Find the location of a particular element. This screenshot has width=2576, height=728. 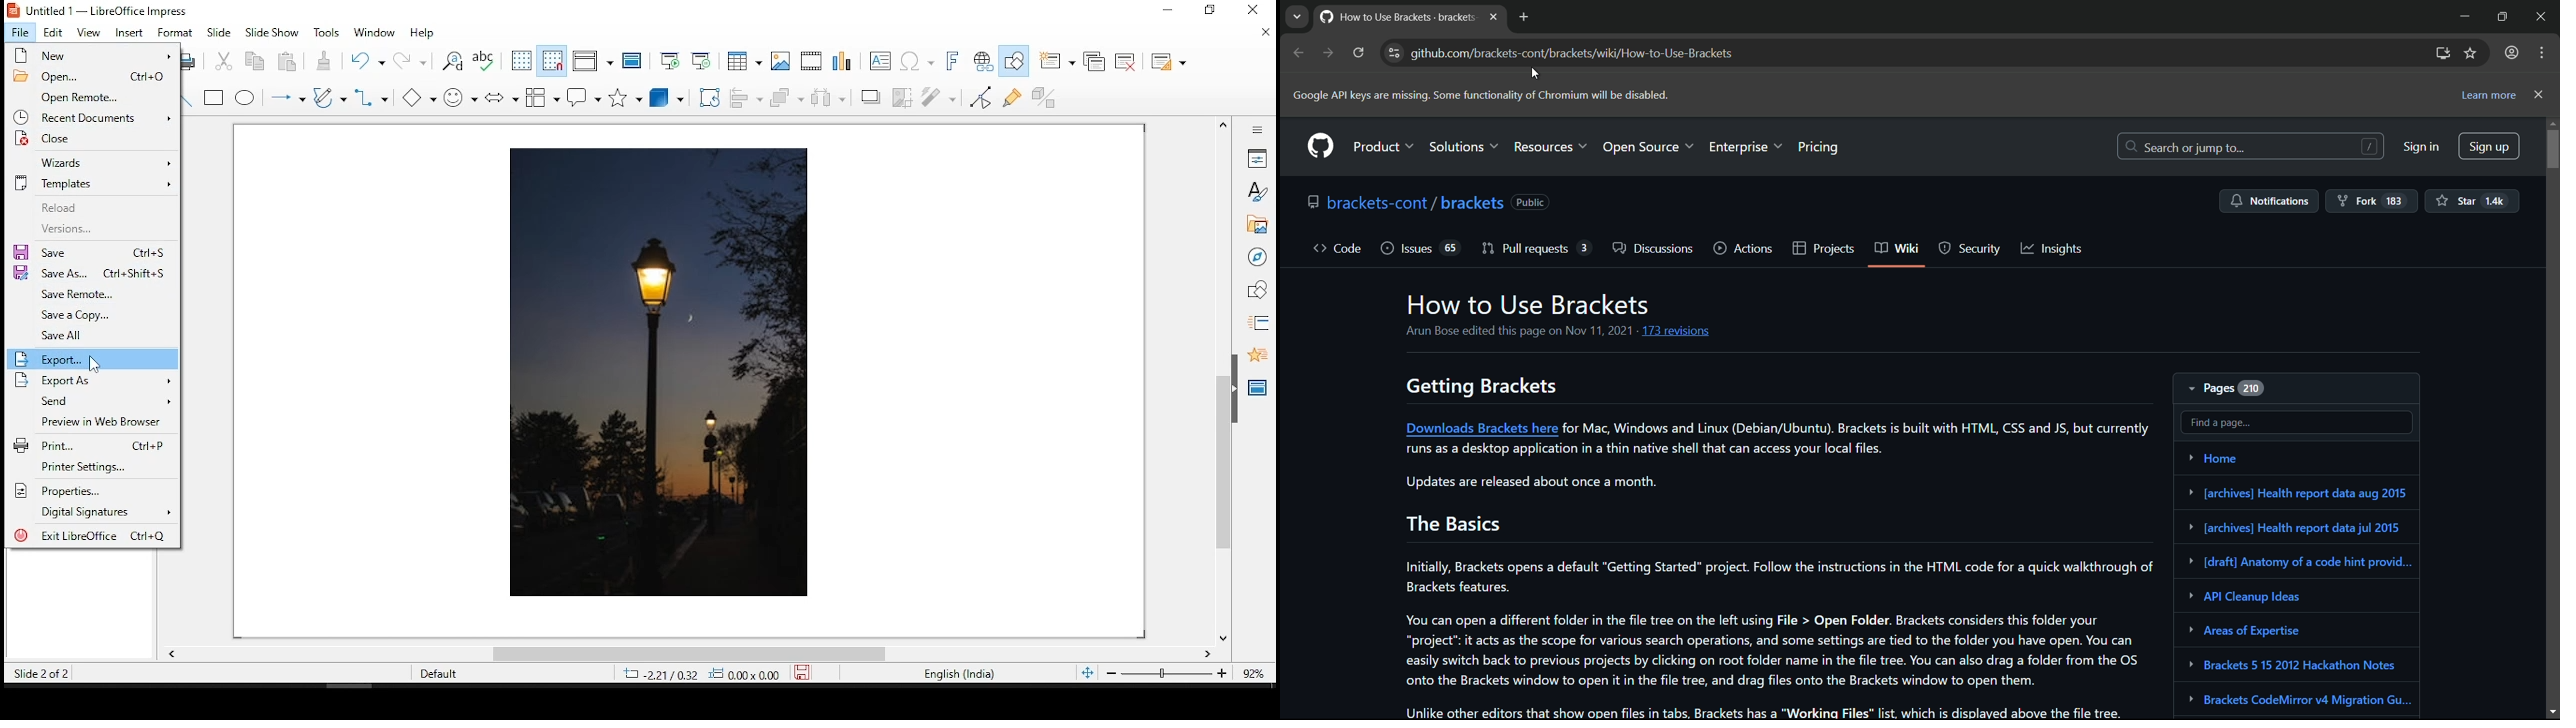

notifications is located at coordinates (2266, 201).